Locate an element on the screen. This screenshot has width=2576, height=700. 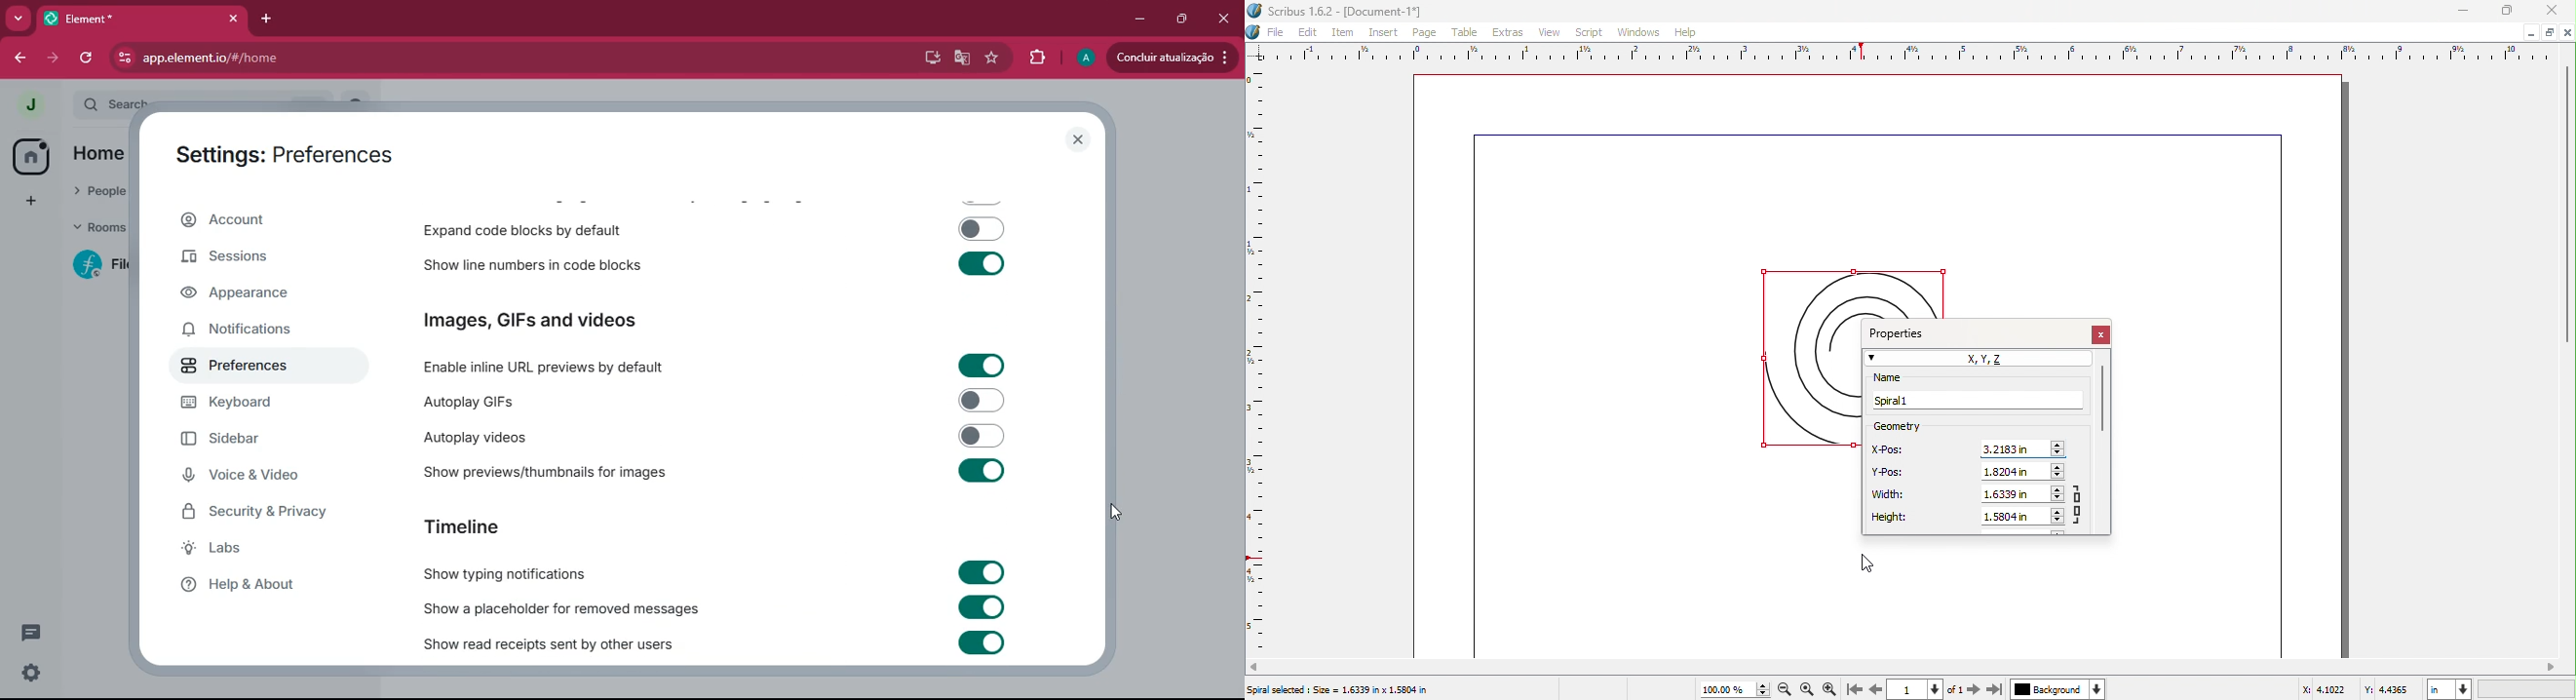
increase width is located at coordinates (2057, 488).